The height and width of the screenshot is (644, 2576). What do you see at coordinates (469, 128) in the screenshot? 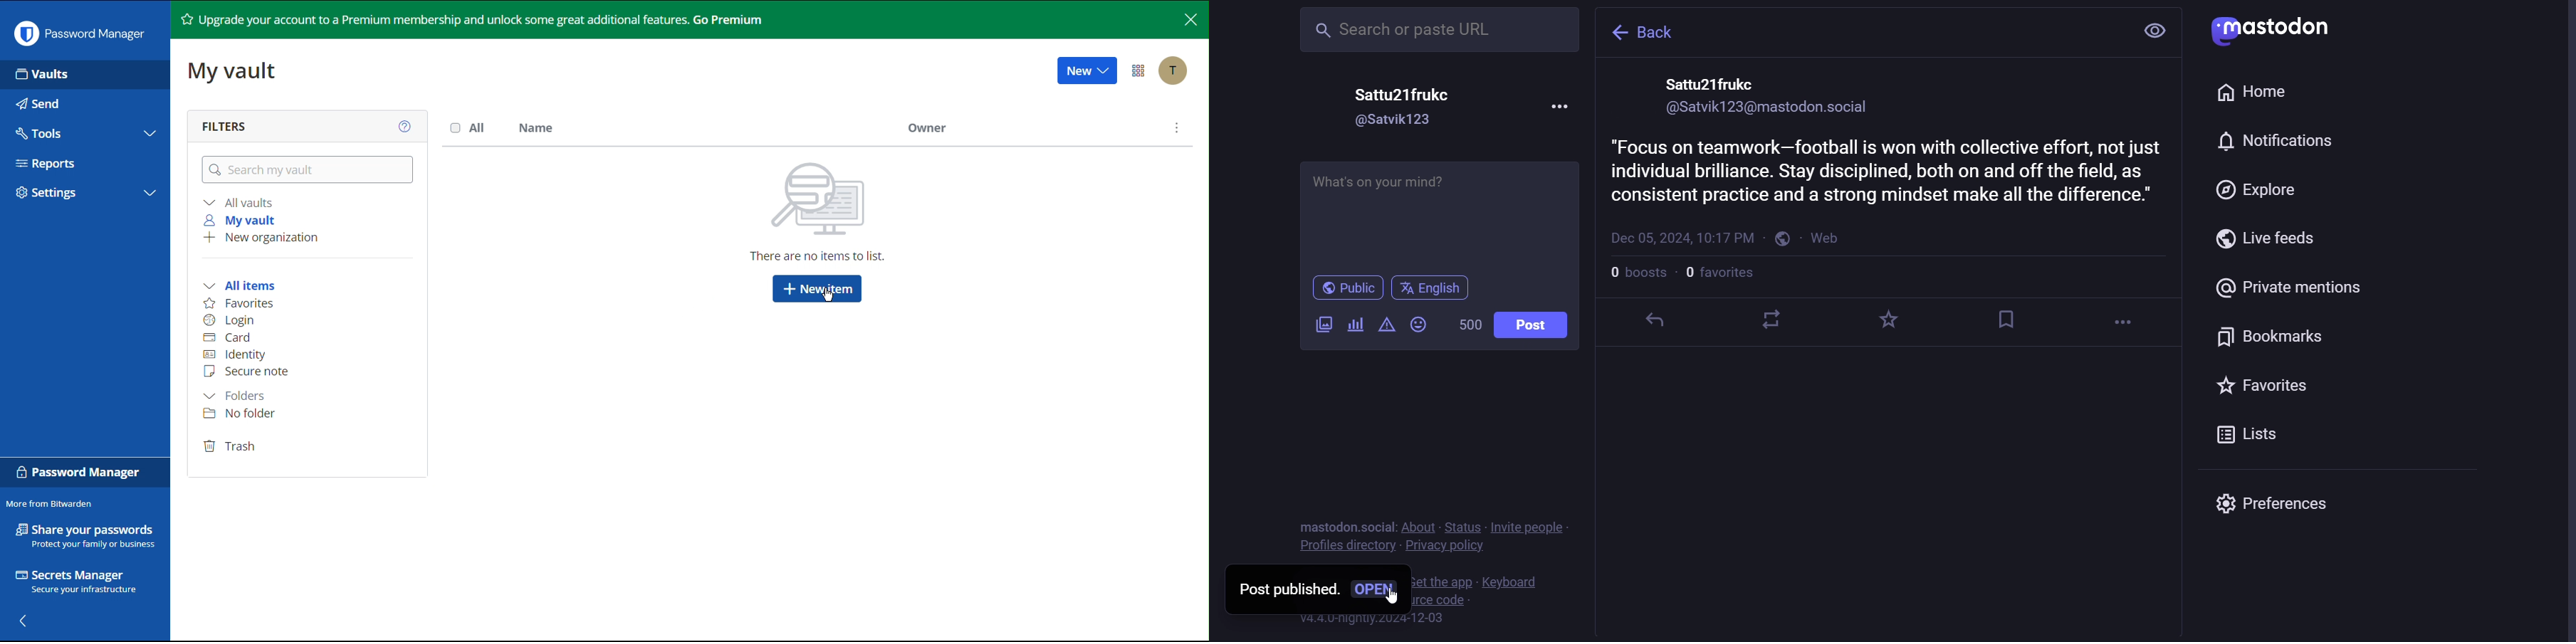
I see `All` at bounding box center [469, 128].